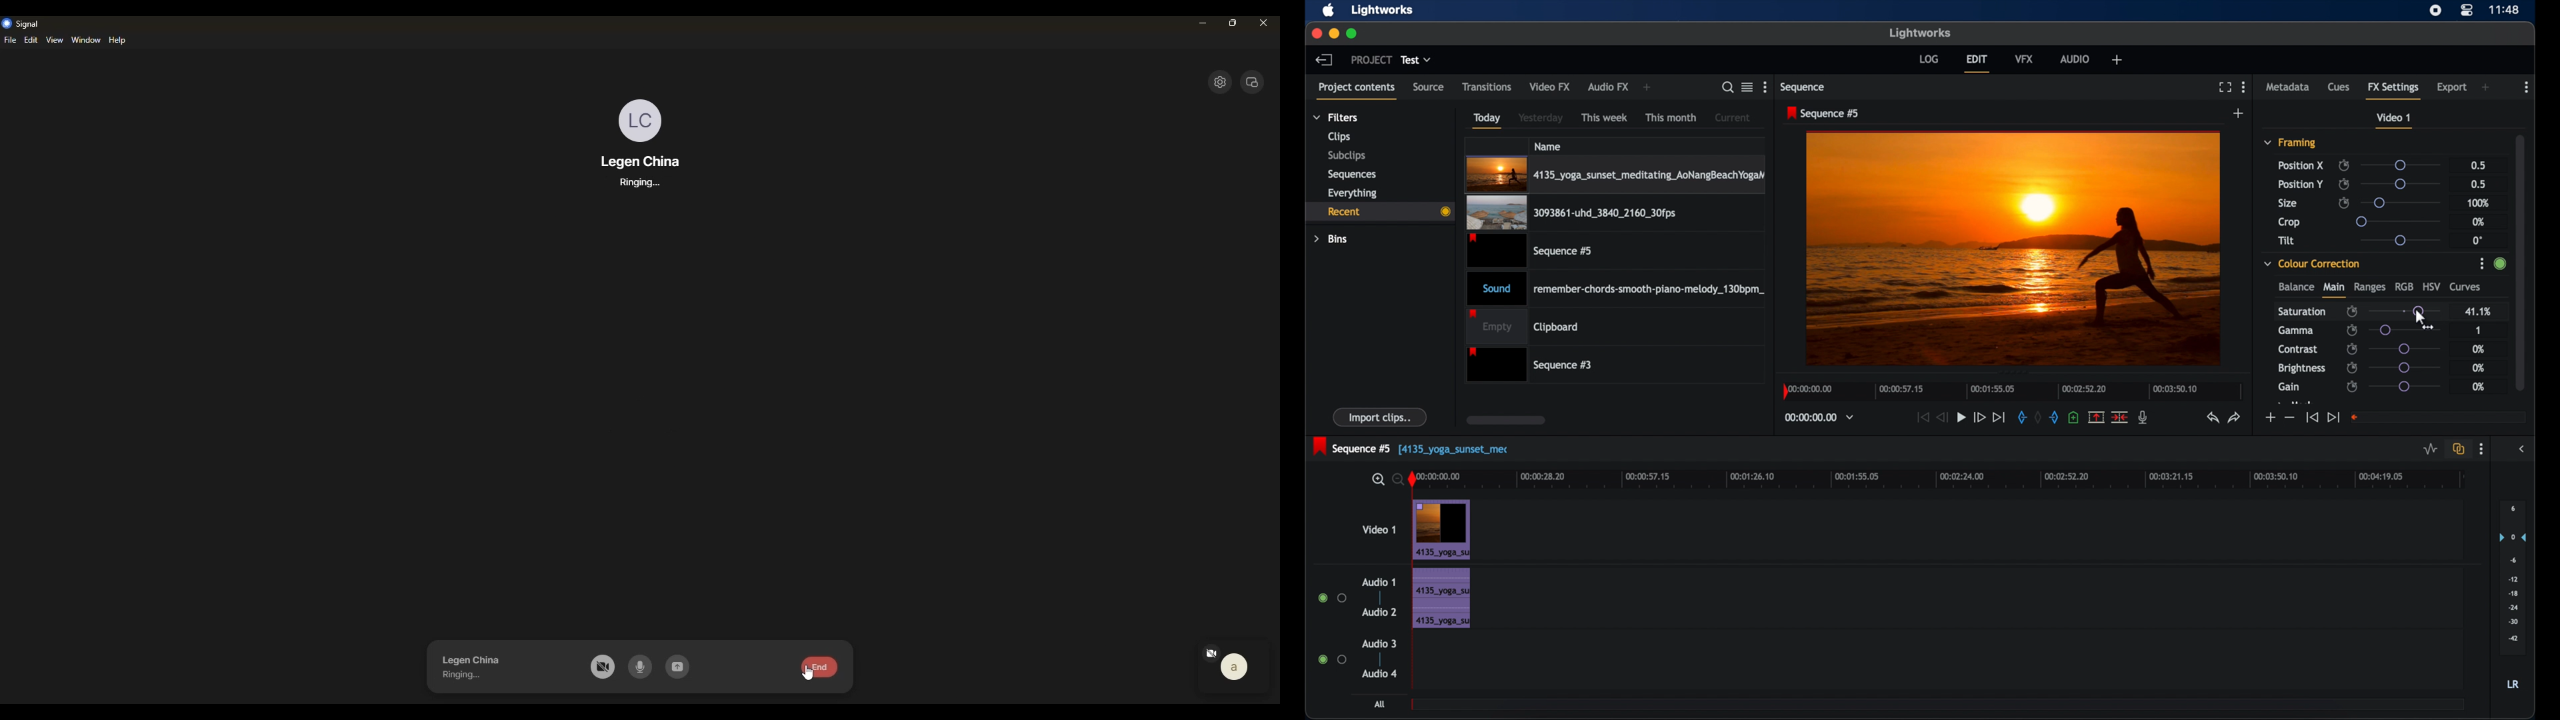  What do you see at coordinates (1337, 137) in the screenshot?
I see `clips` at bounding box center [1337, 137].